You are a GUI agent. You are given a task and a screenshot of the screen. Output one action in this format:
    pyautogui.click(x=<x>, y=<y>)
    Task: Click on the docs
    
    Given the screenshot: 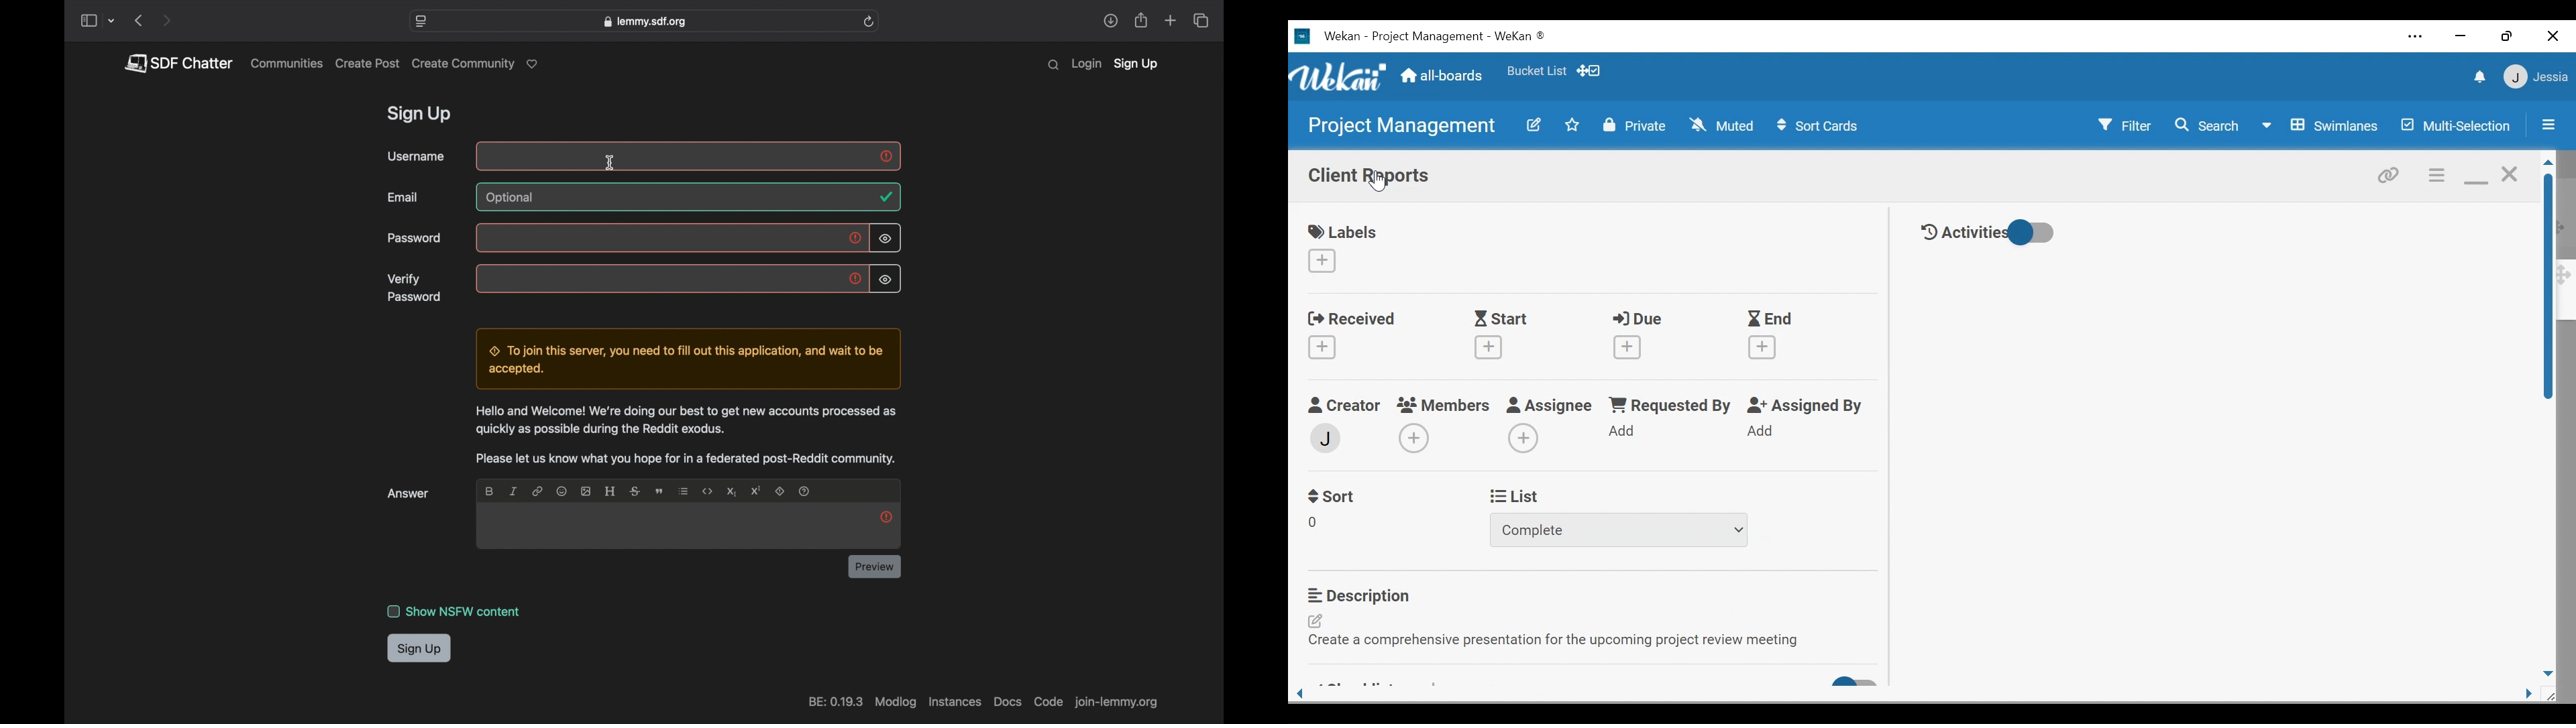 What is the action you would take?
    pyautogui.click(x=1007, y=702)
    